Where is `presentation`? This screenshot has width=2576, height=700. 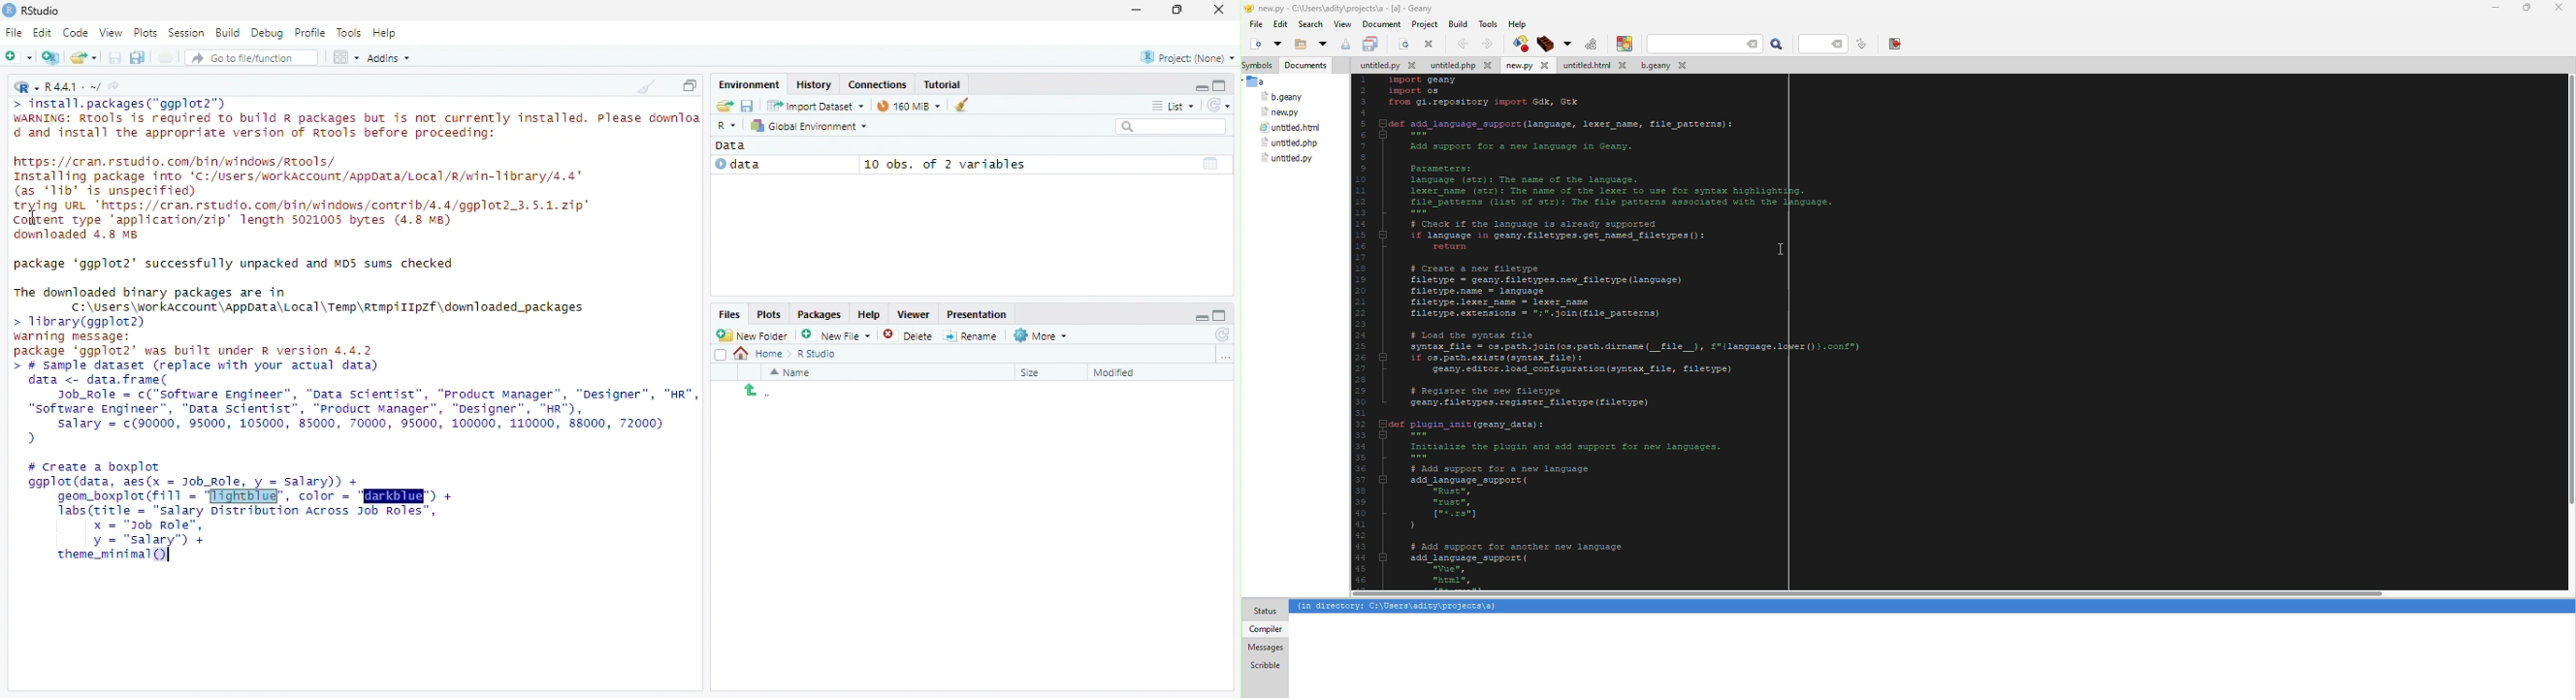
presentation is located at coordinates (980, 314).